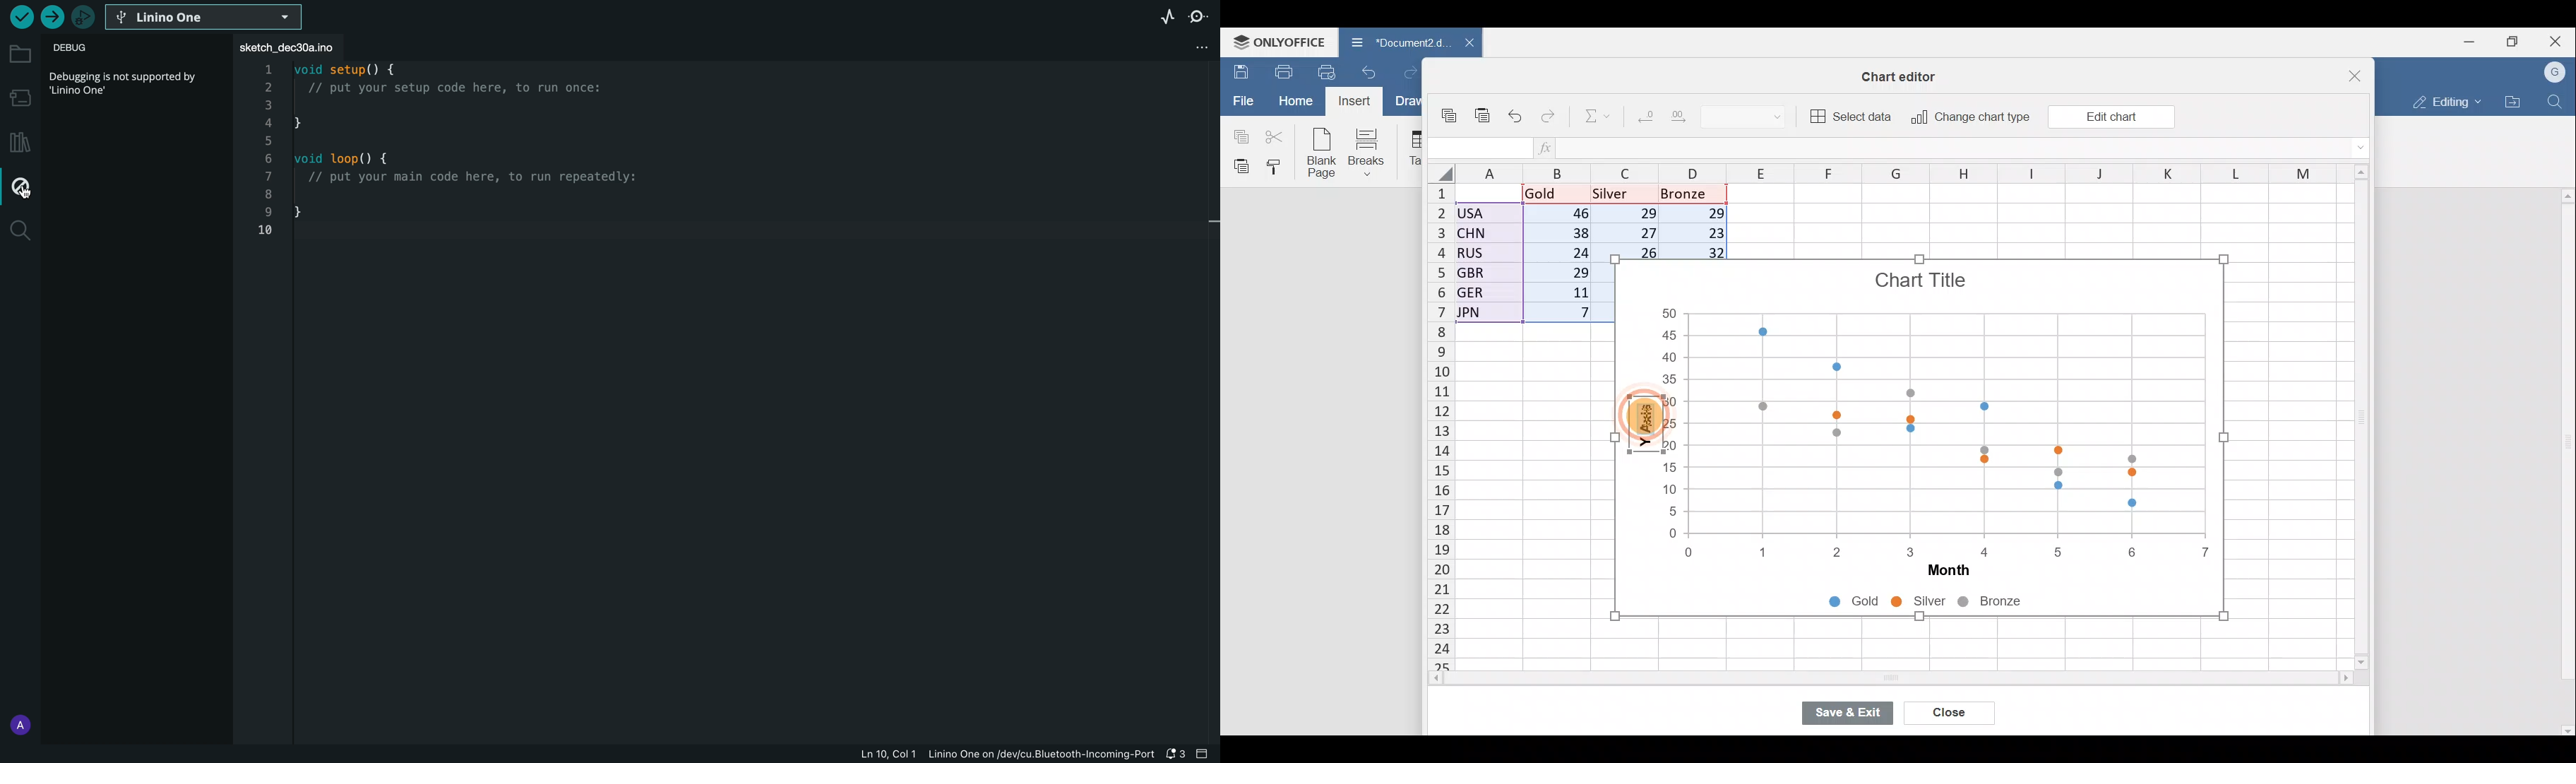 Image resolution: width=2576 pixels, height=784 pixels. What do you see at coordinates (1957, 149) in the screenshot?
I see `Formula bar` at bounding box center [1957, 149].